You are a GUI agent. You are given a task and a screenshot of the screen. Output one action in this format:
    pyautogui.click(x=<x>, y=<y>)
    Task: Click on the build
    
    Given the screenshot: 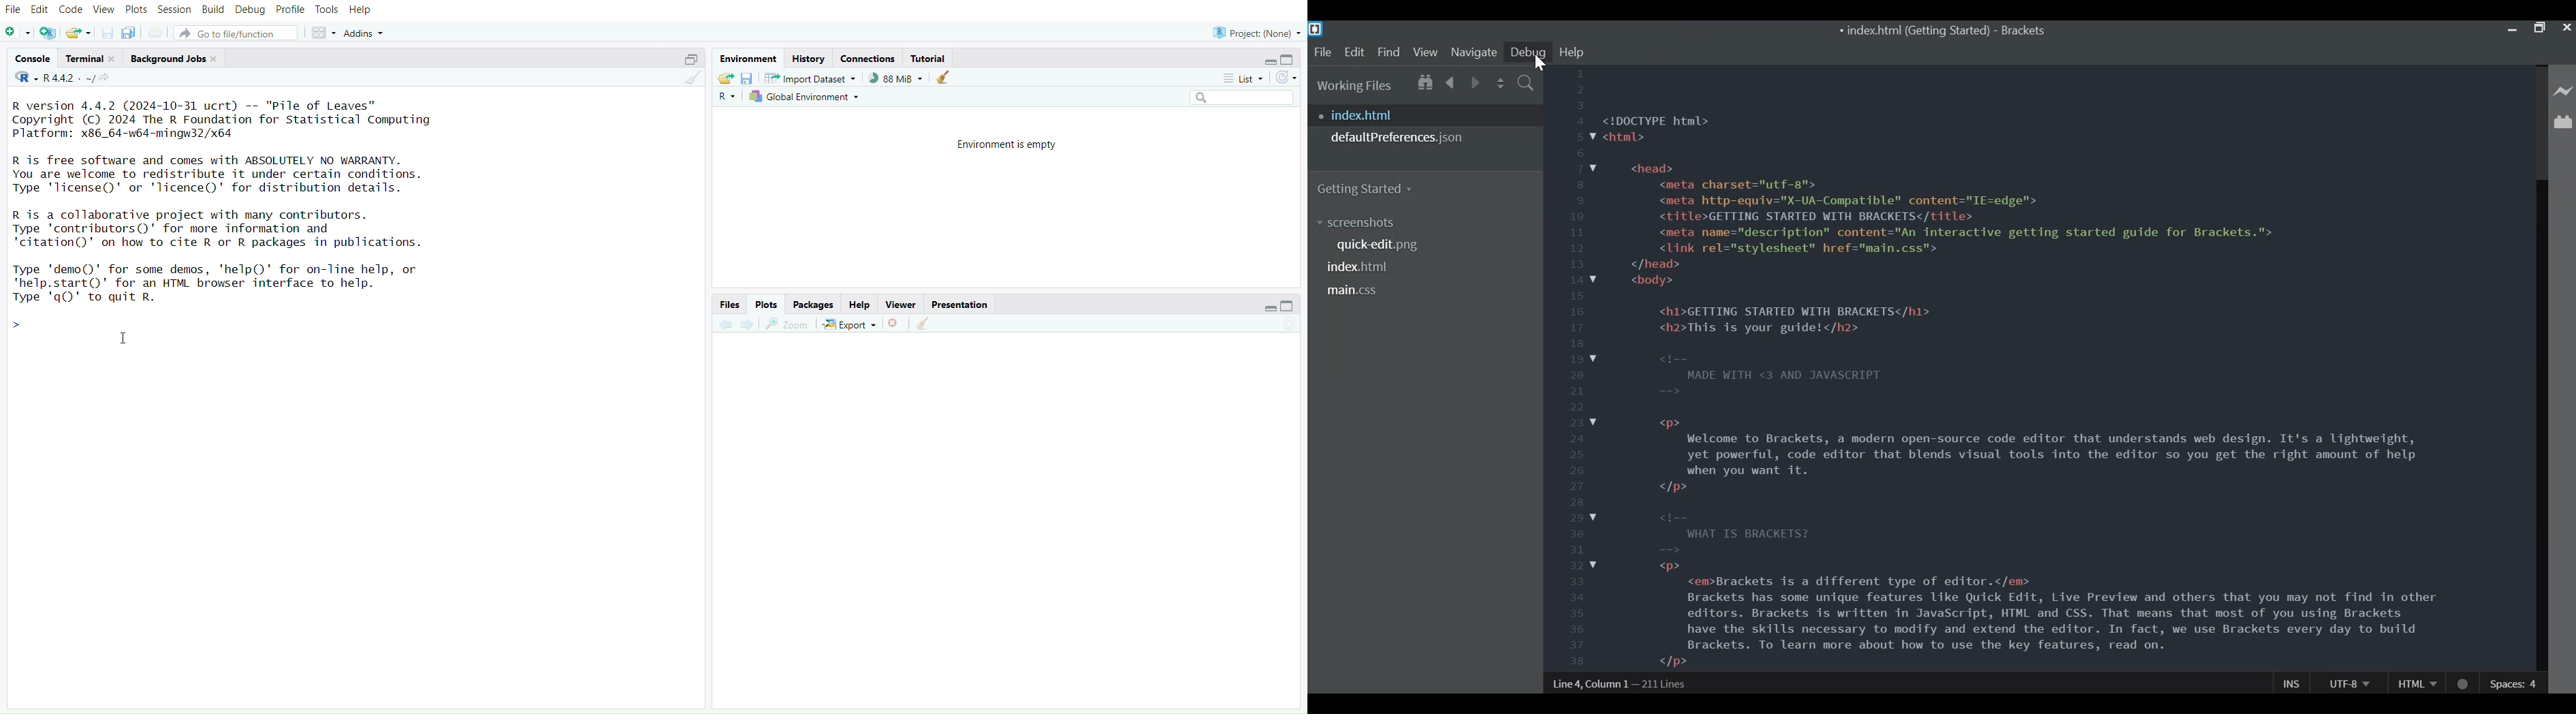 What is the action you would take?
    pyautogui.click(x=213, y=10)
    